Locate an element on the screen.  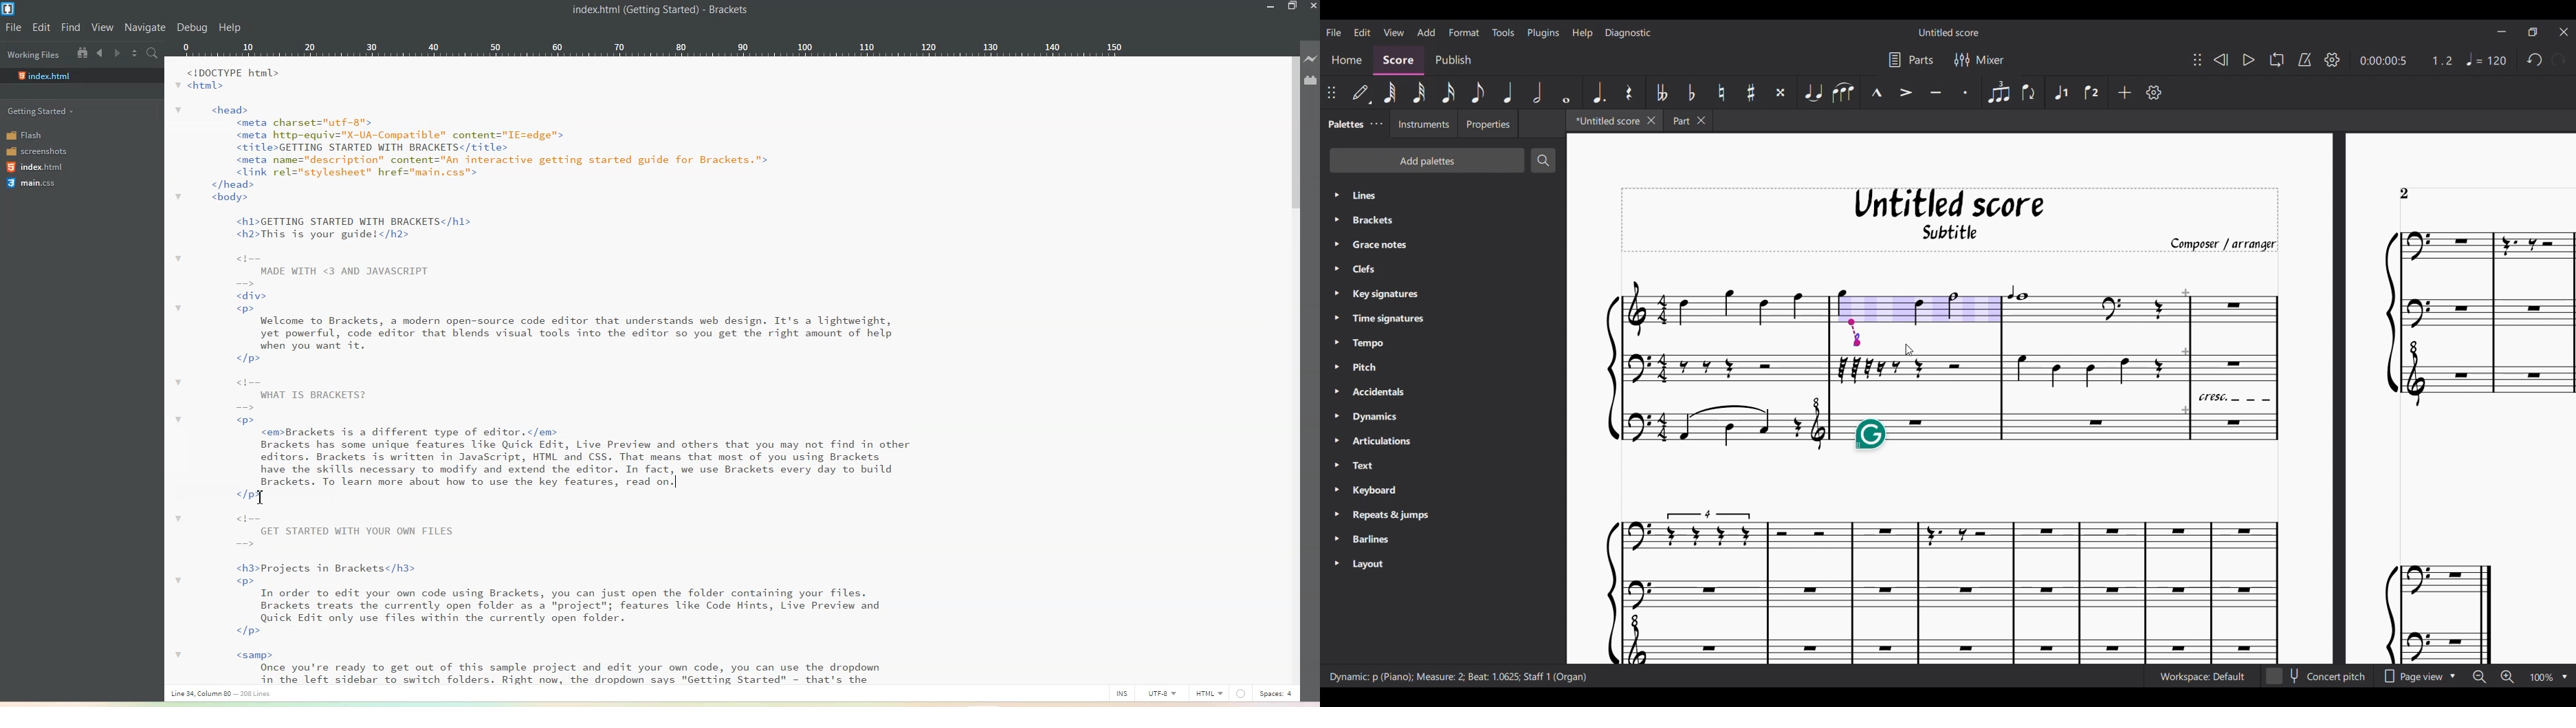
Metronome is located at coordinates (2305, 60).